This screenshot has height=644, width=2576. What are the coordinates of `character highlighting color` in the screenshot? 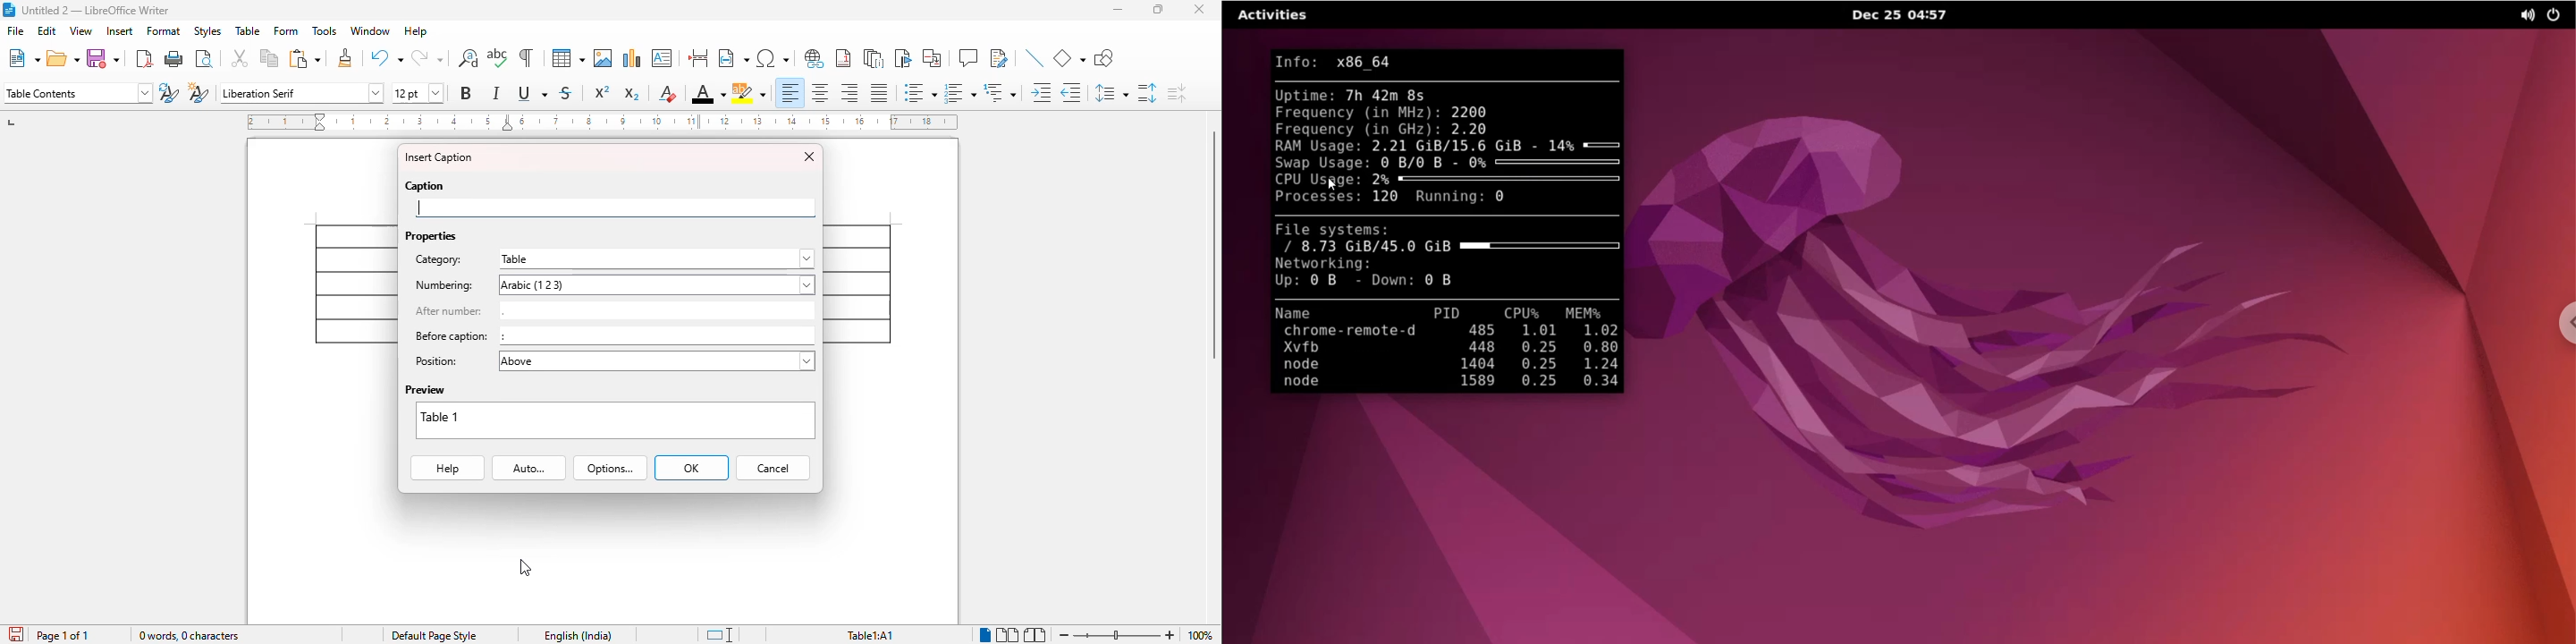 It's located at (748, 93).